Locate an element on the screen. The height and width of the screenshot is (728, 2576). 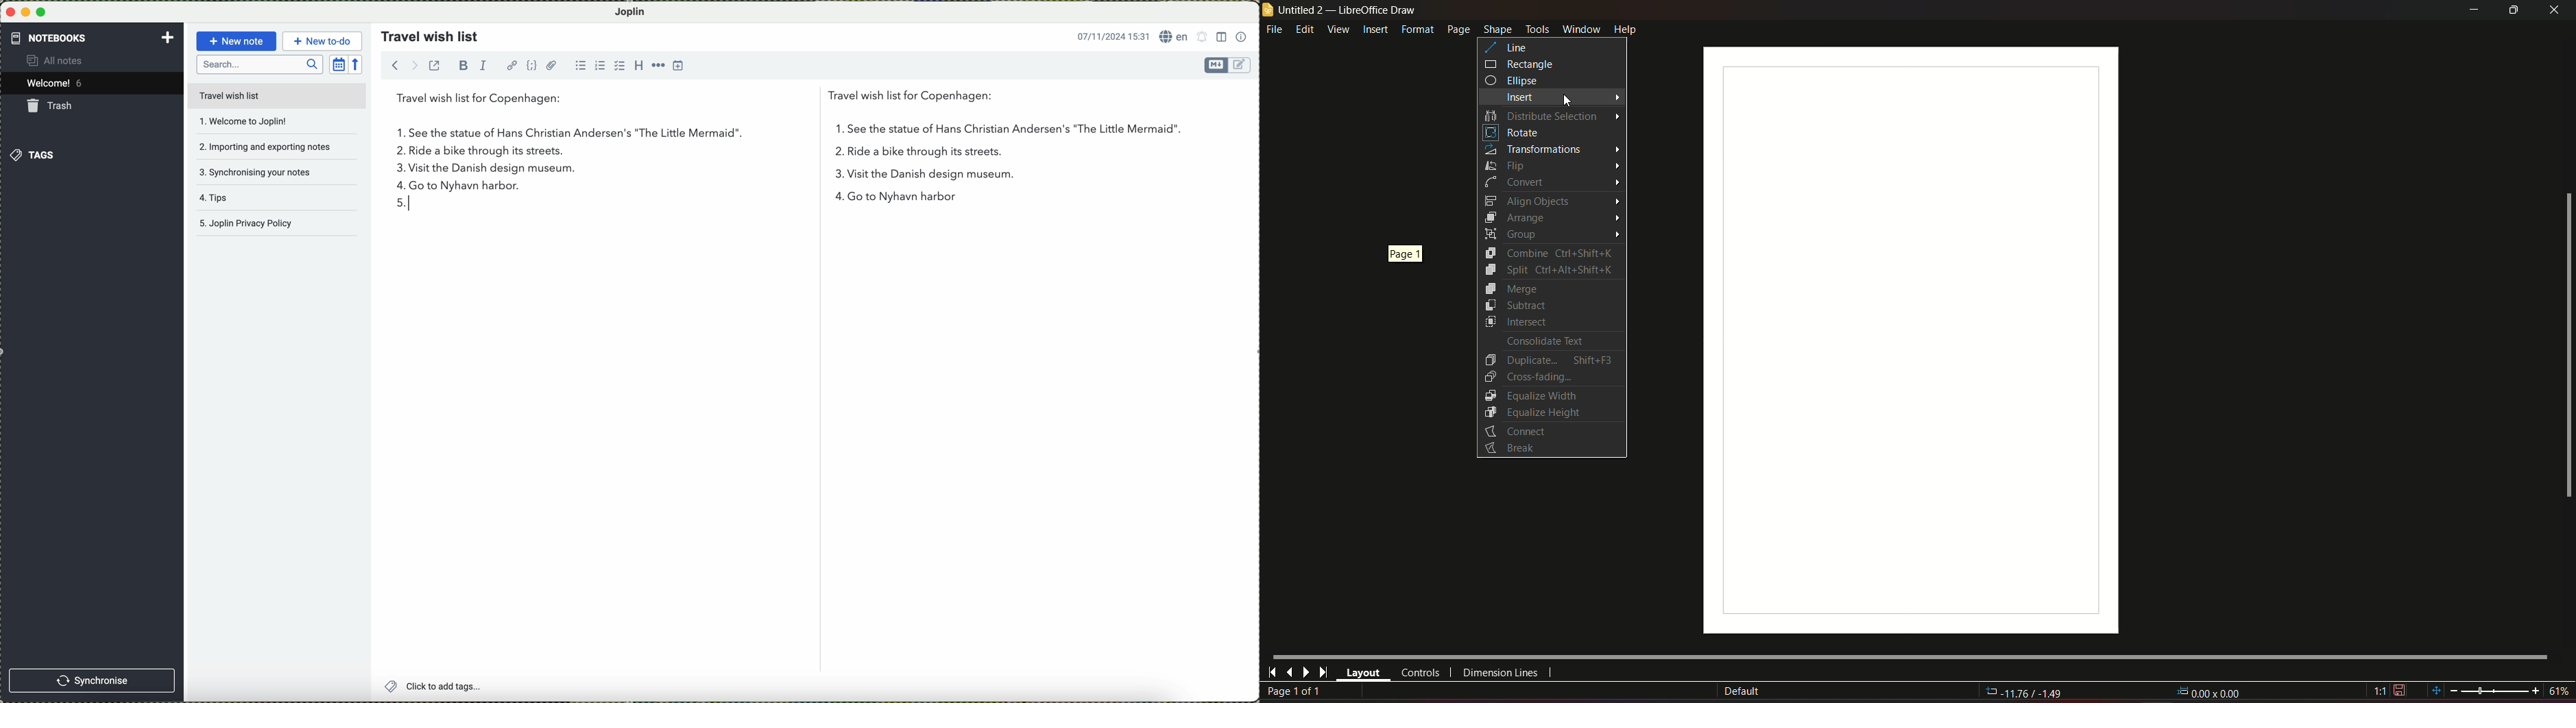
Arrow is located at coordinates (1614, 217).